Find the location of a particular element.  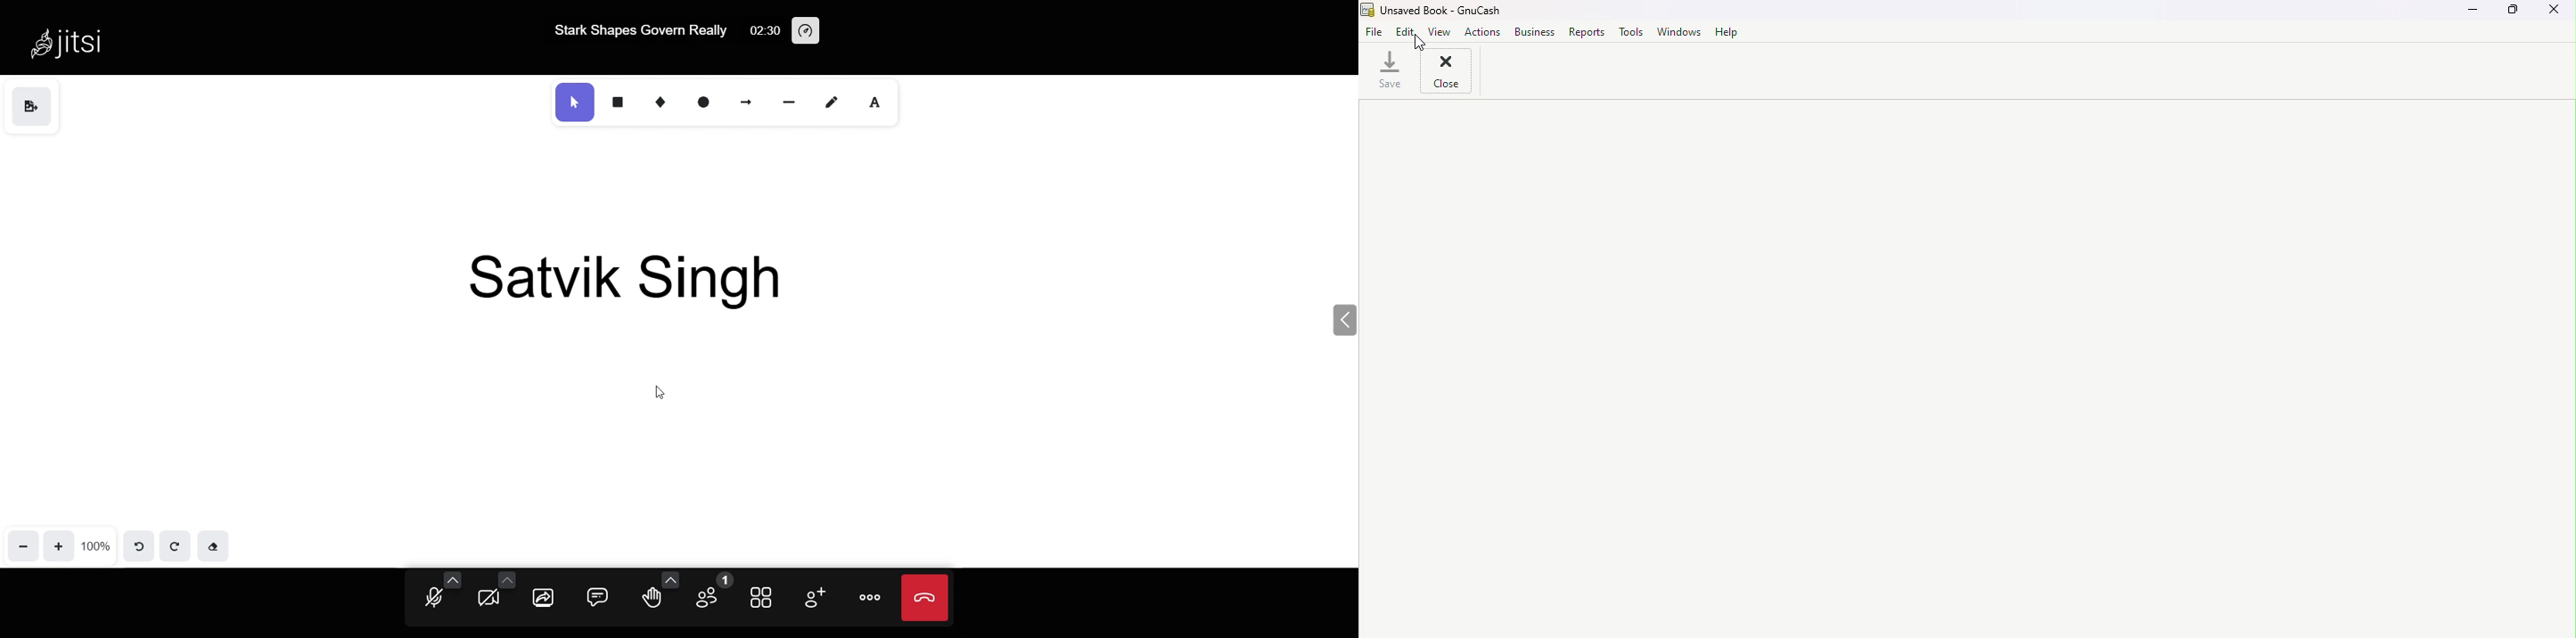

more emoji is located at coordinates (668, 579).